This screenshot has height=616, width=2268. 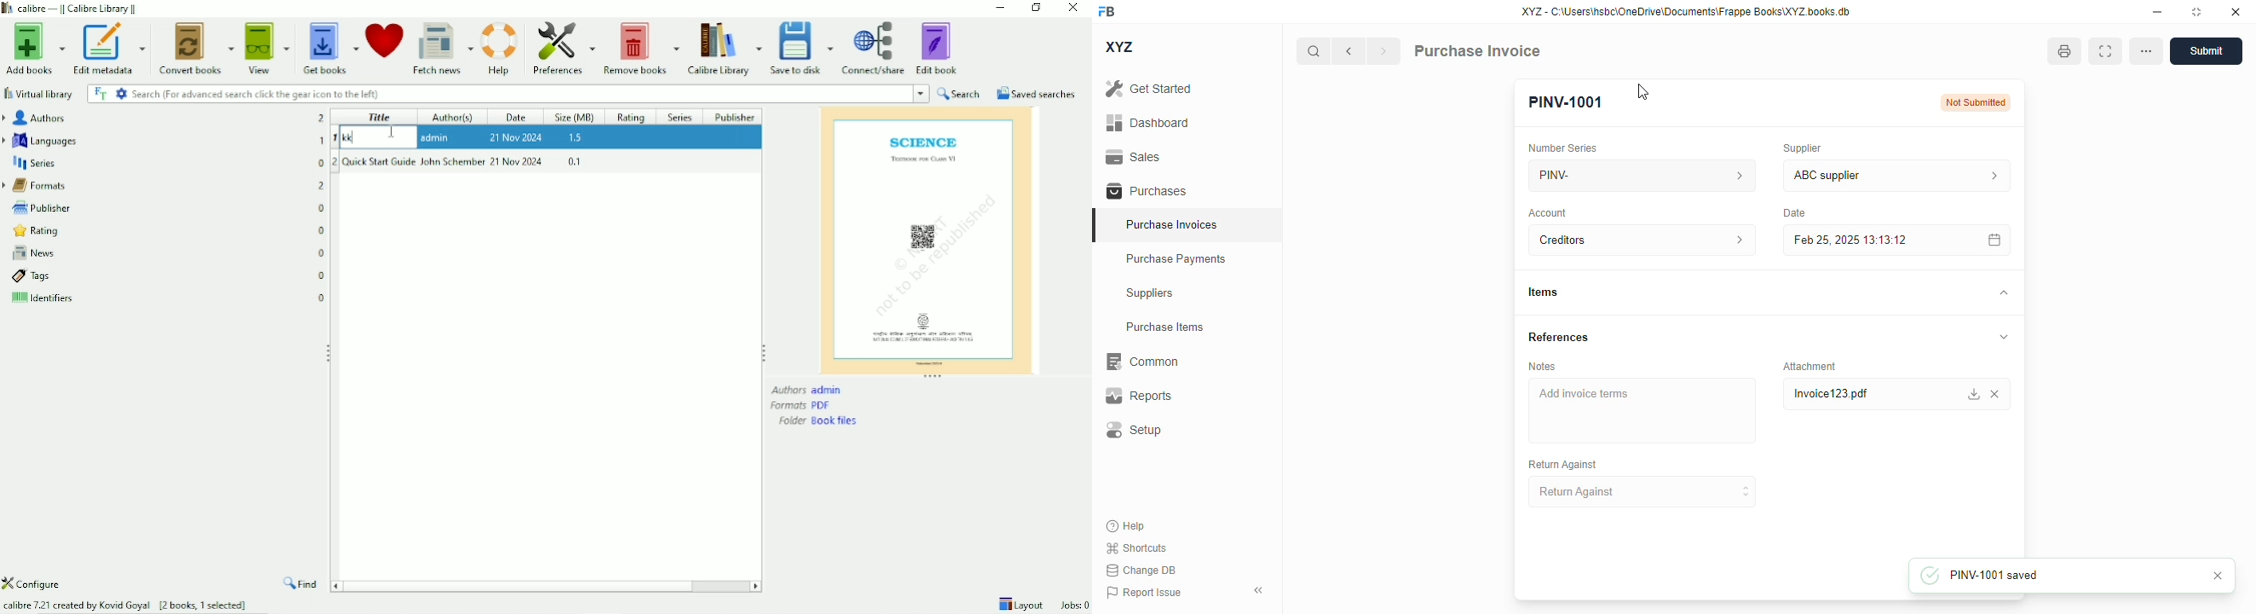 I want to click on Preferences, so click(x=561, y=49).